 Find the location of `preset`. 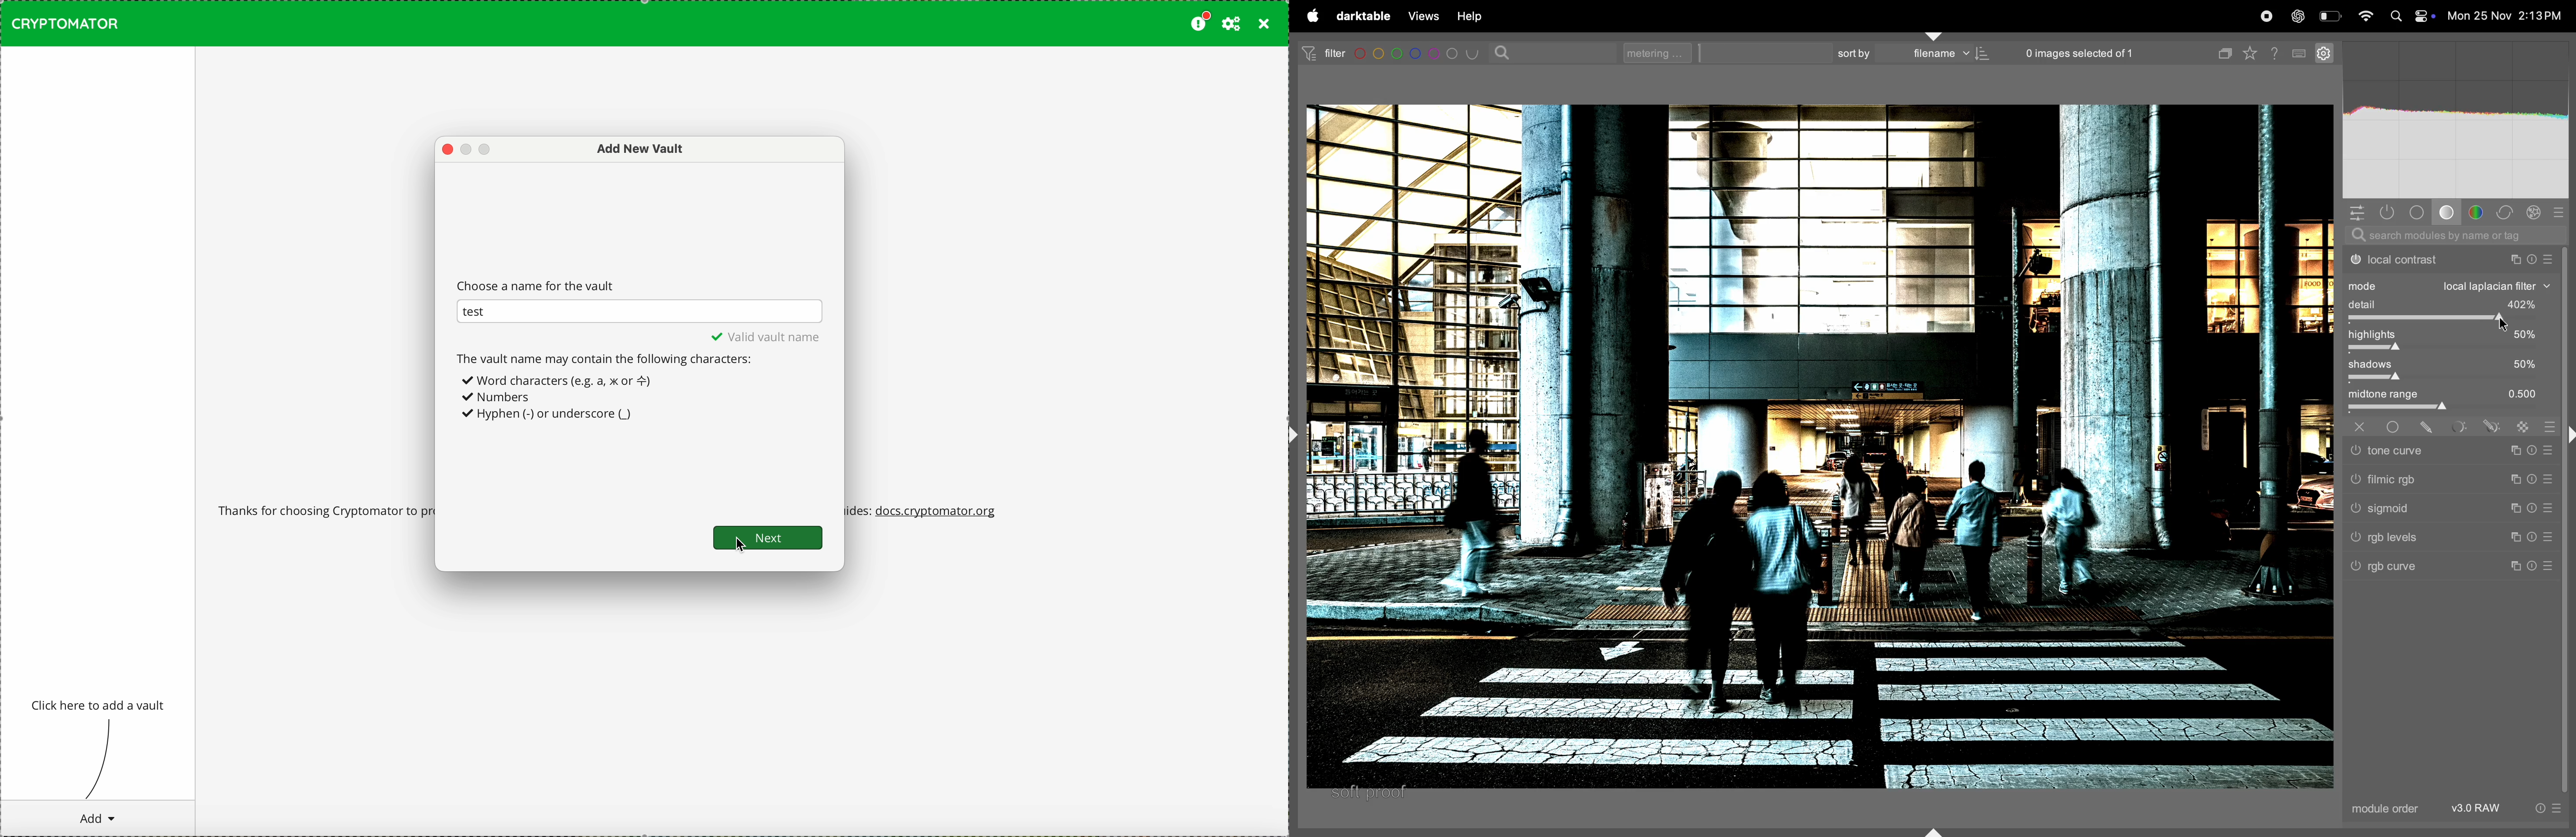

preset is located at coordinates (2545, 510).